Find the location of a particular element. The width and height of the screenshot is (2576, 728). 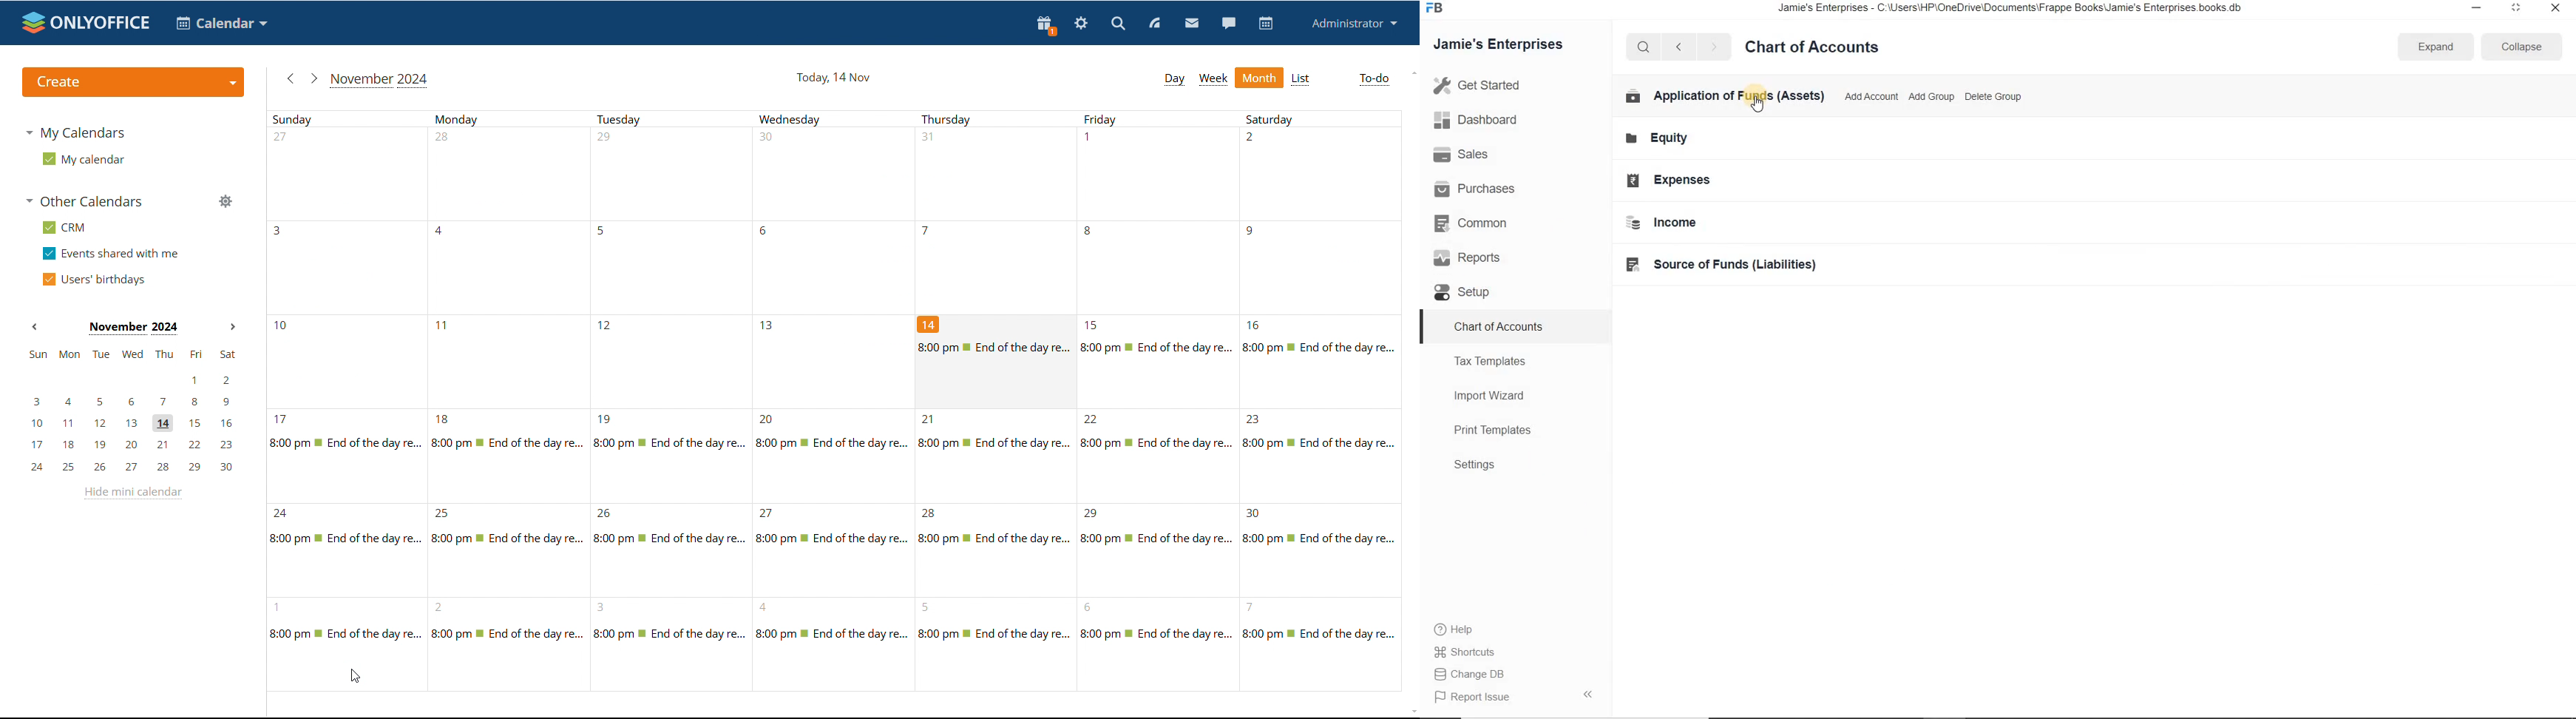

common is located at coordinates (1484, 225).